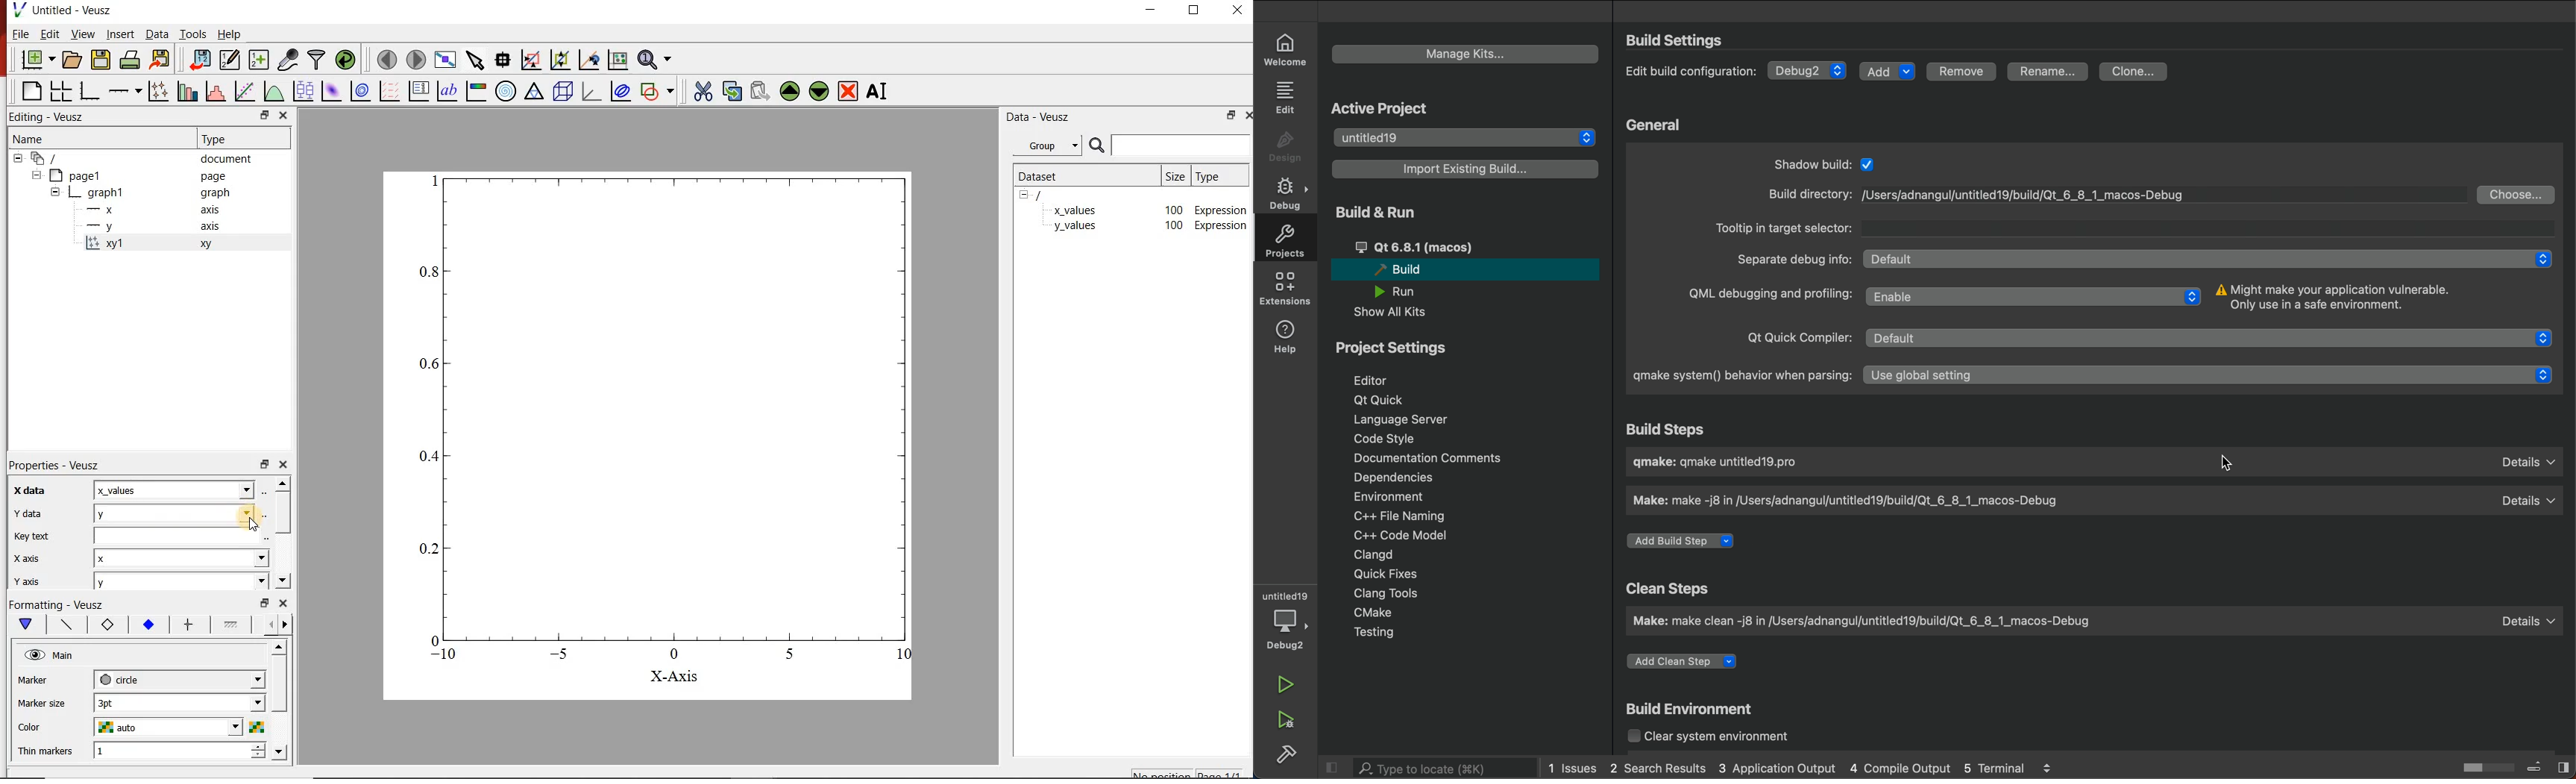  I want to click on language server, so click(1411, 419).